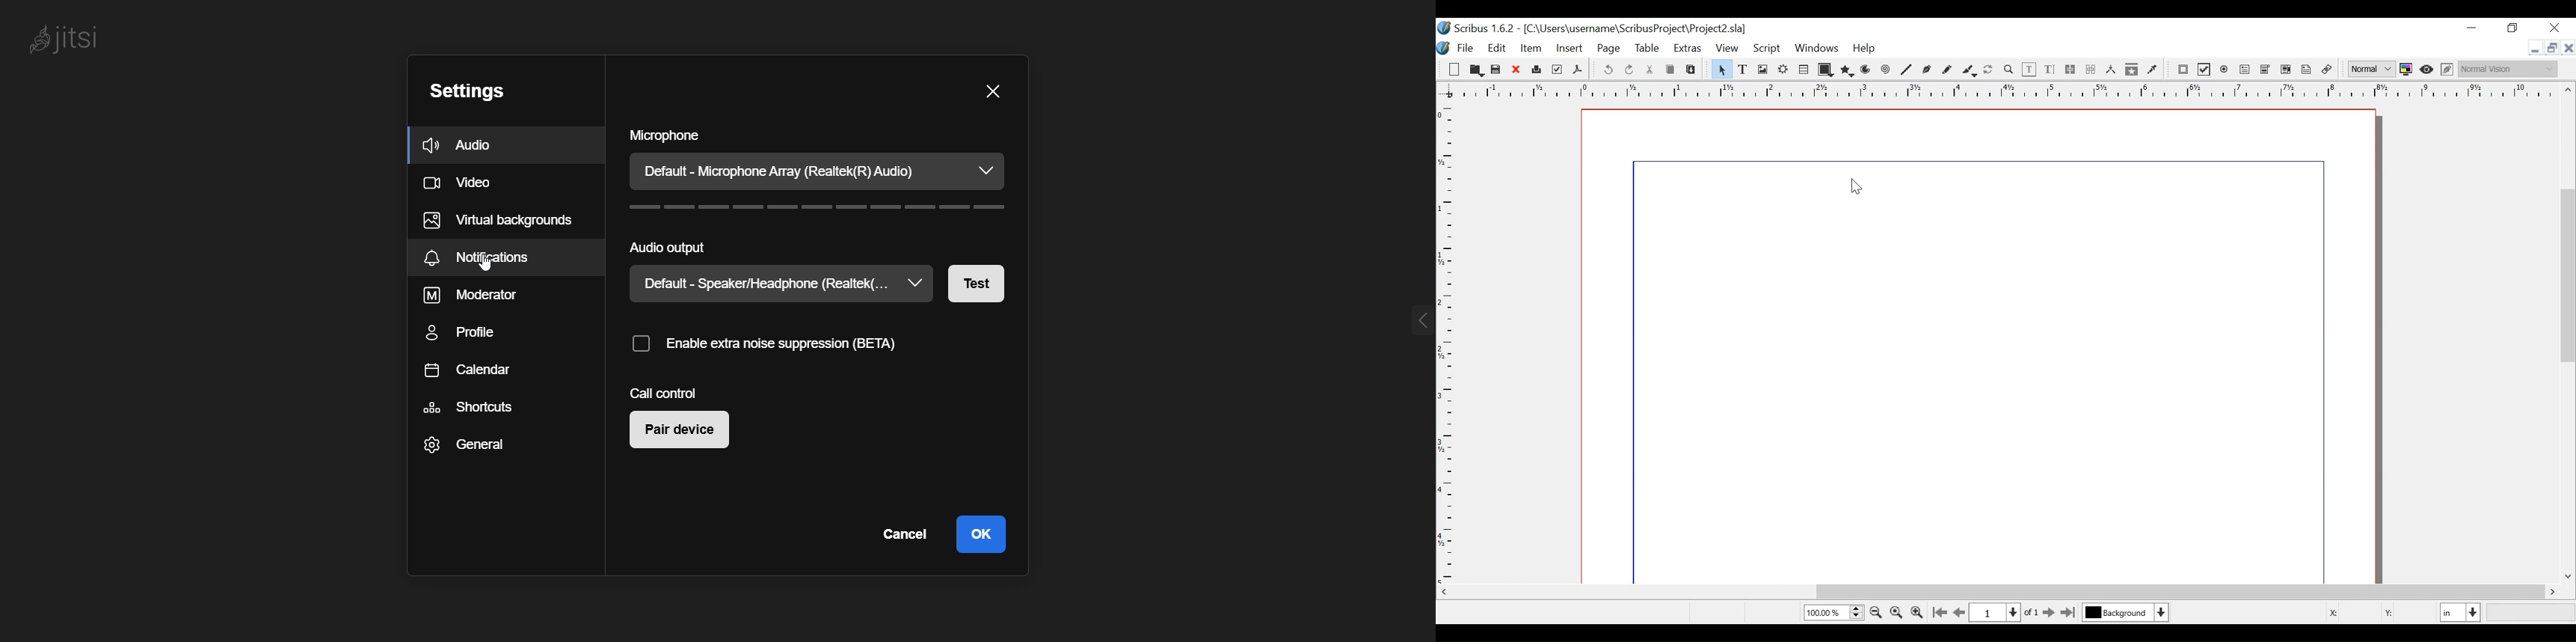 This screenshot has height=644, width=2576. I want to click on link text frames, so click(2071, 70).